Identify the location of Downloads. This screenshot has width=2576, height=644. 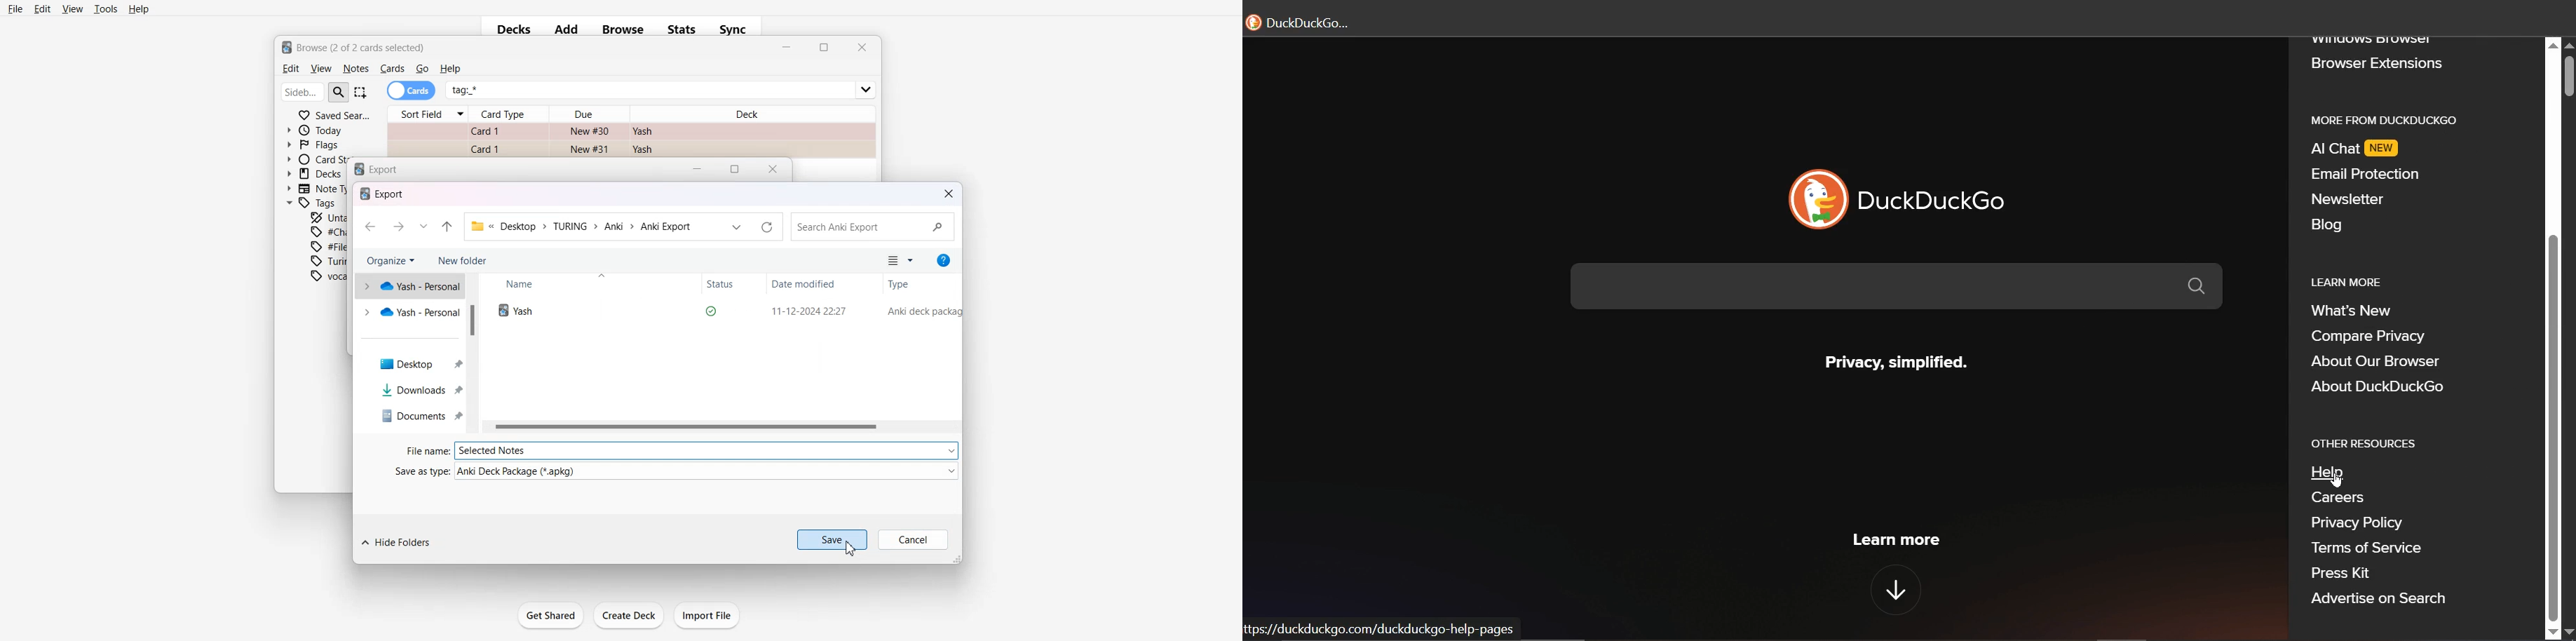
(410, 390).